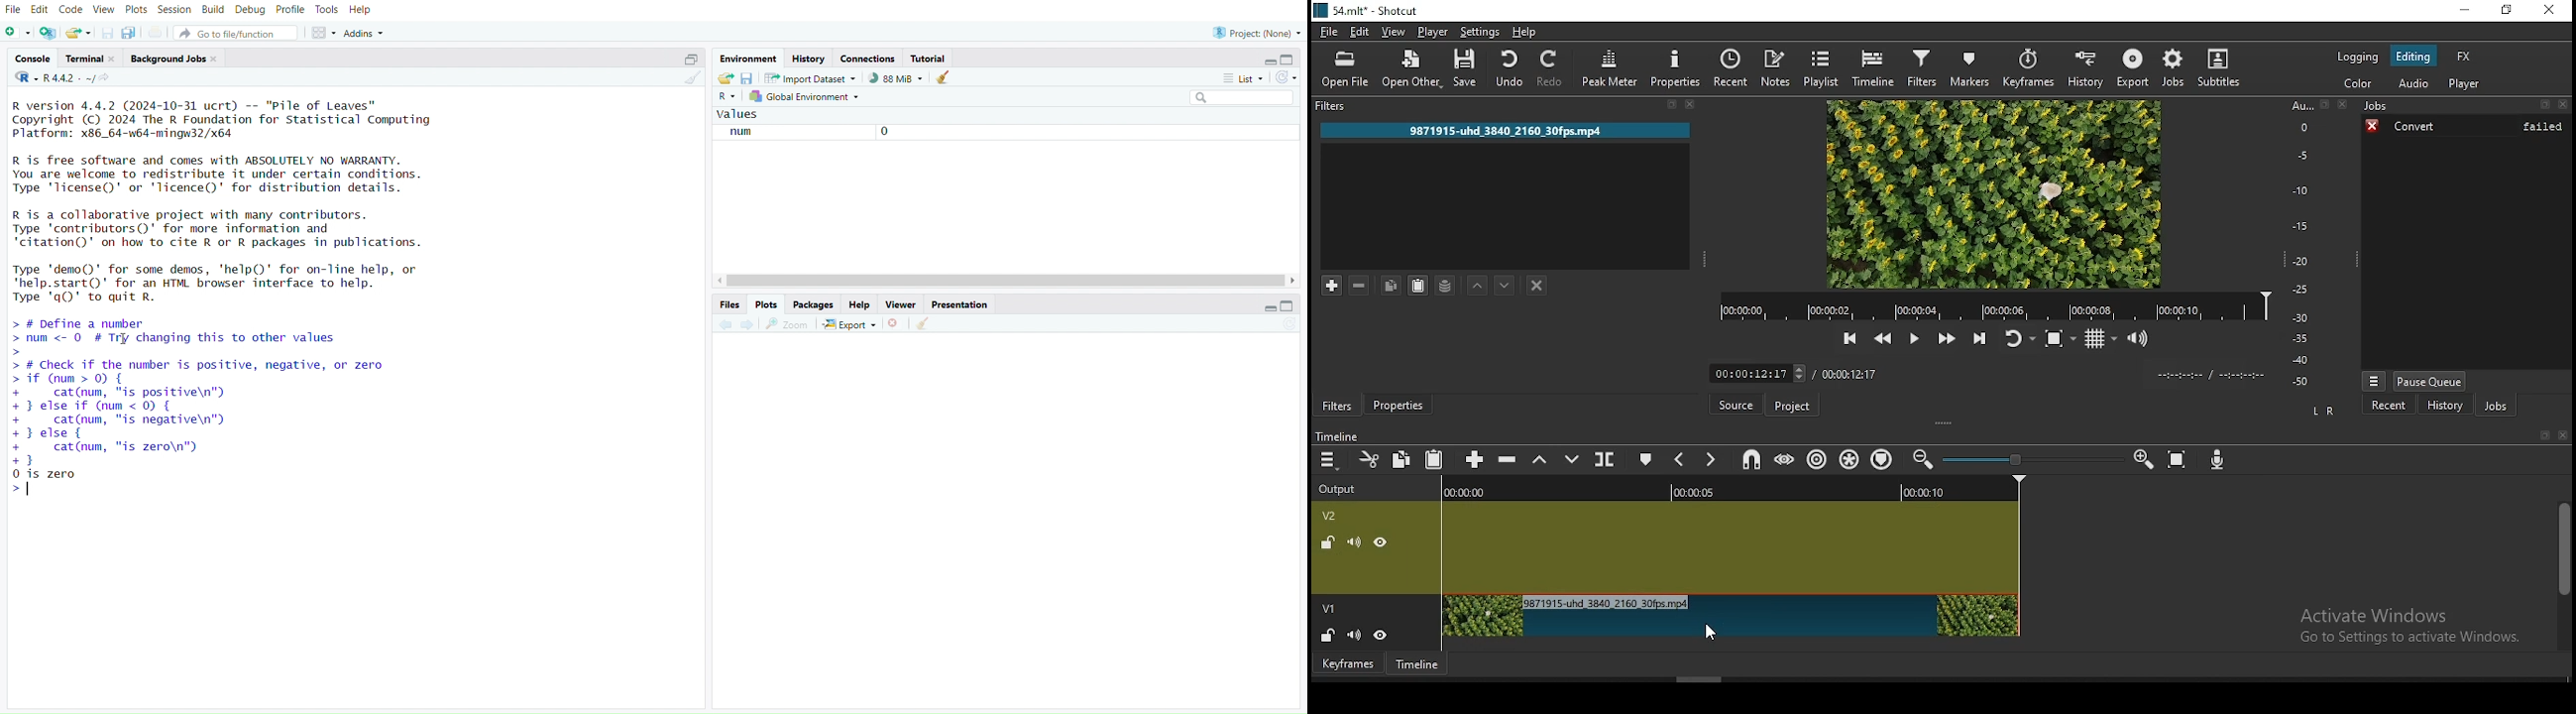 The width and height of the screenshot is (2576, 728). What do you see at coordinates (176, 10) in the screenshot?
I see `session` at bounding box center [176, 10].